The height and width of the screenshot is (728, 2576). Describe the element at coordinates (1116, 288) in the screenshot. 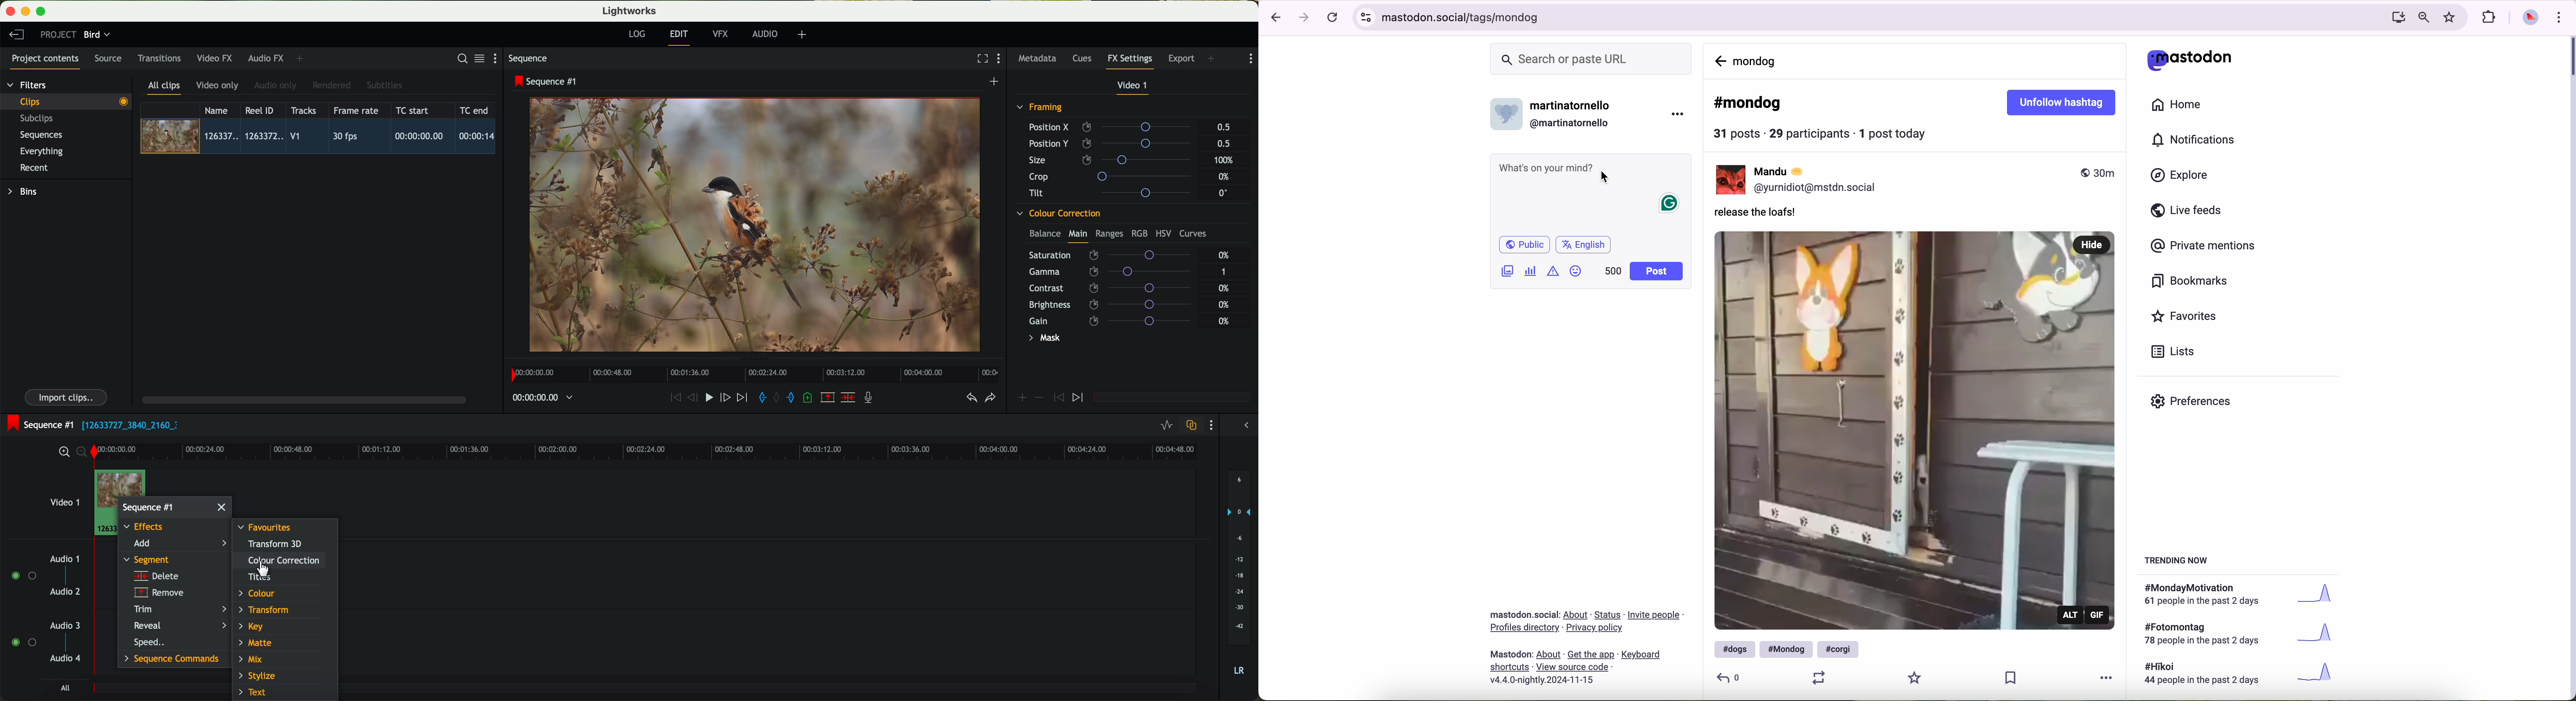

I see `contrast` at that location.